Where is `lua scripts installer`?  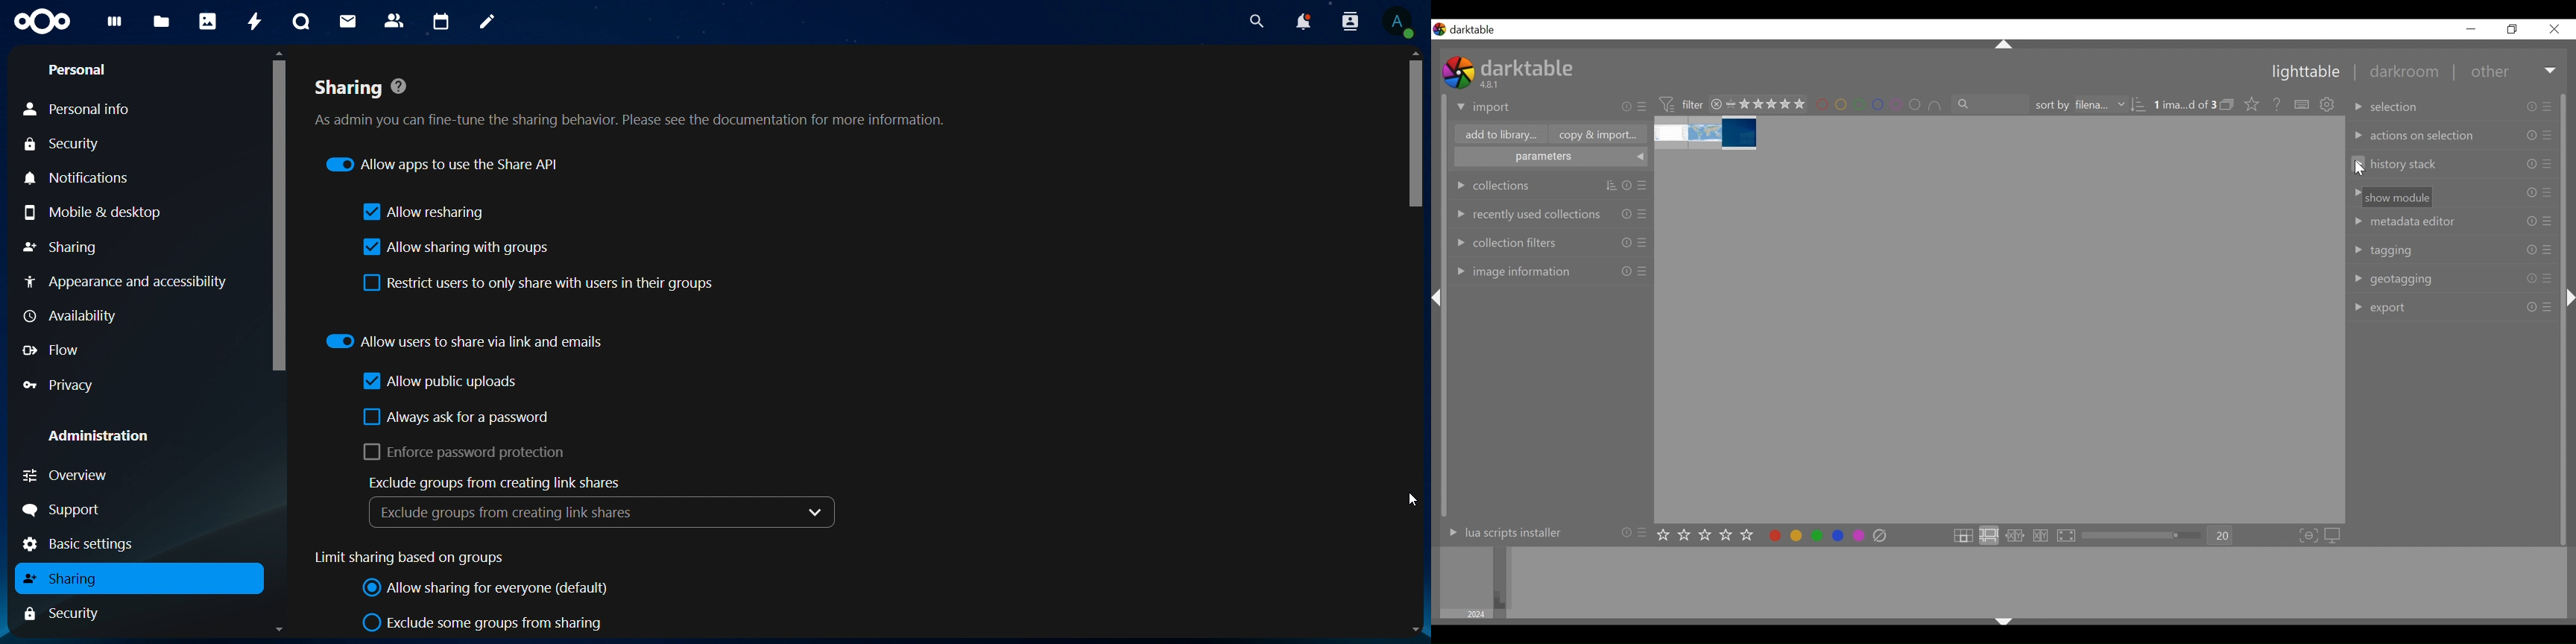
lua scripts installer is located at coordinates (1502, 532).